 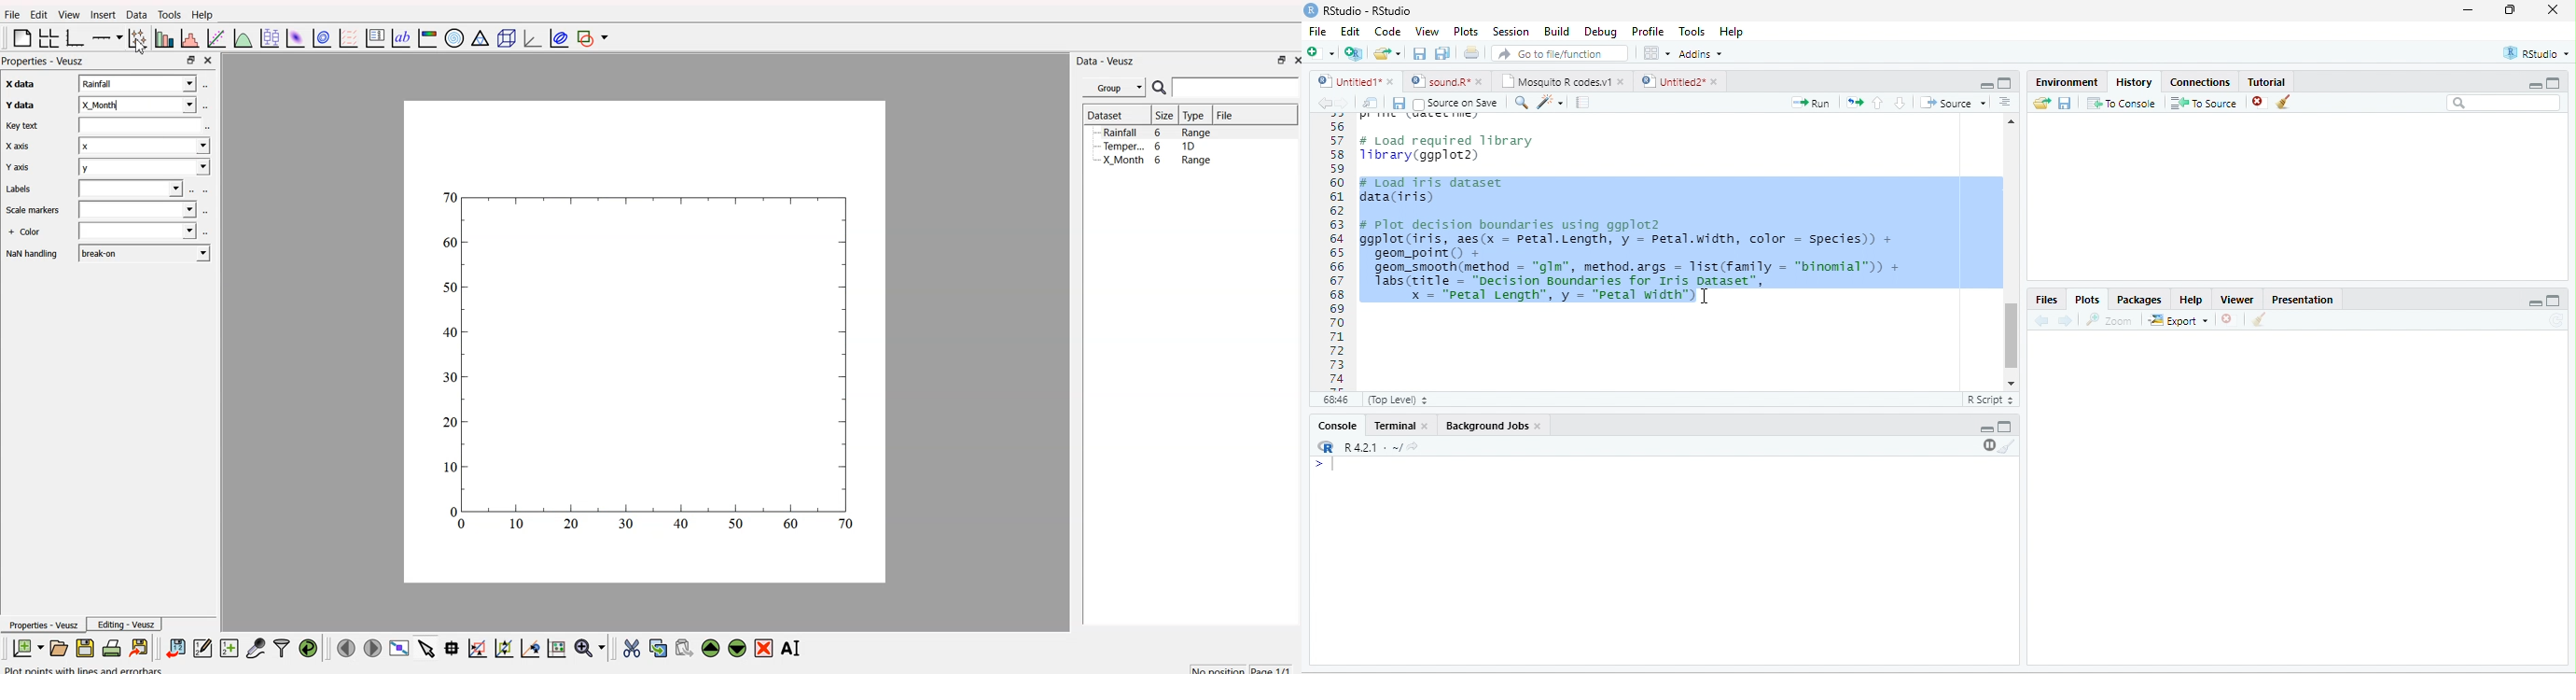 What do you see at coordinates (1368, 448) in the screenshot?
I see `R.4.2.1 .~/` at bounding box center [1368, 448].